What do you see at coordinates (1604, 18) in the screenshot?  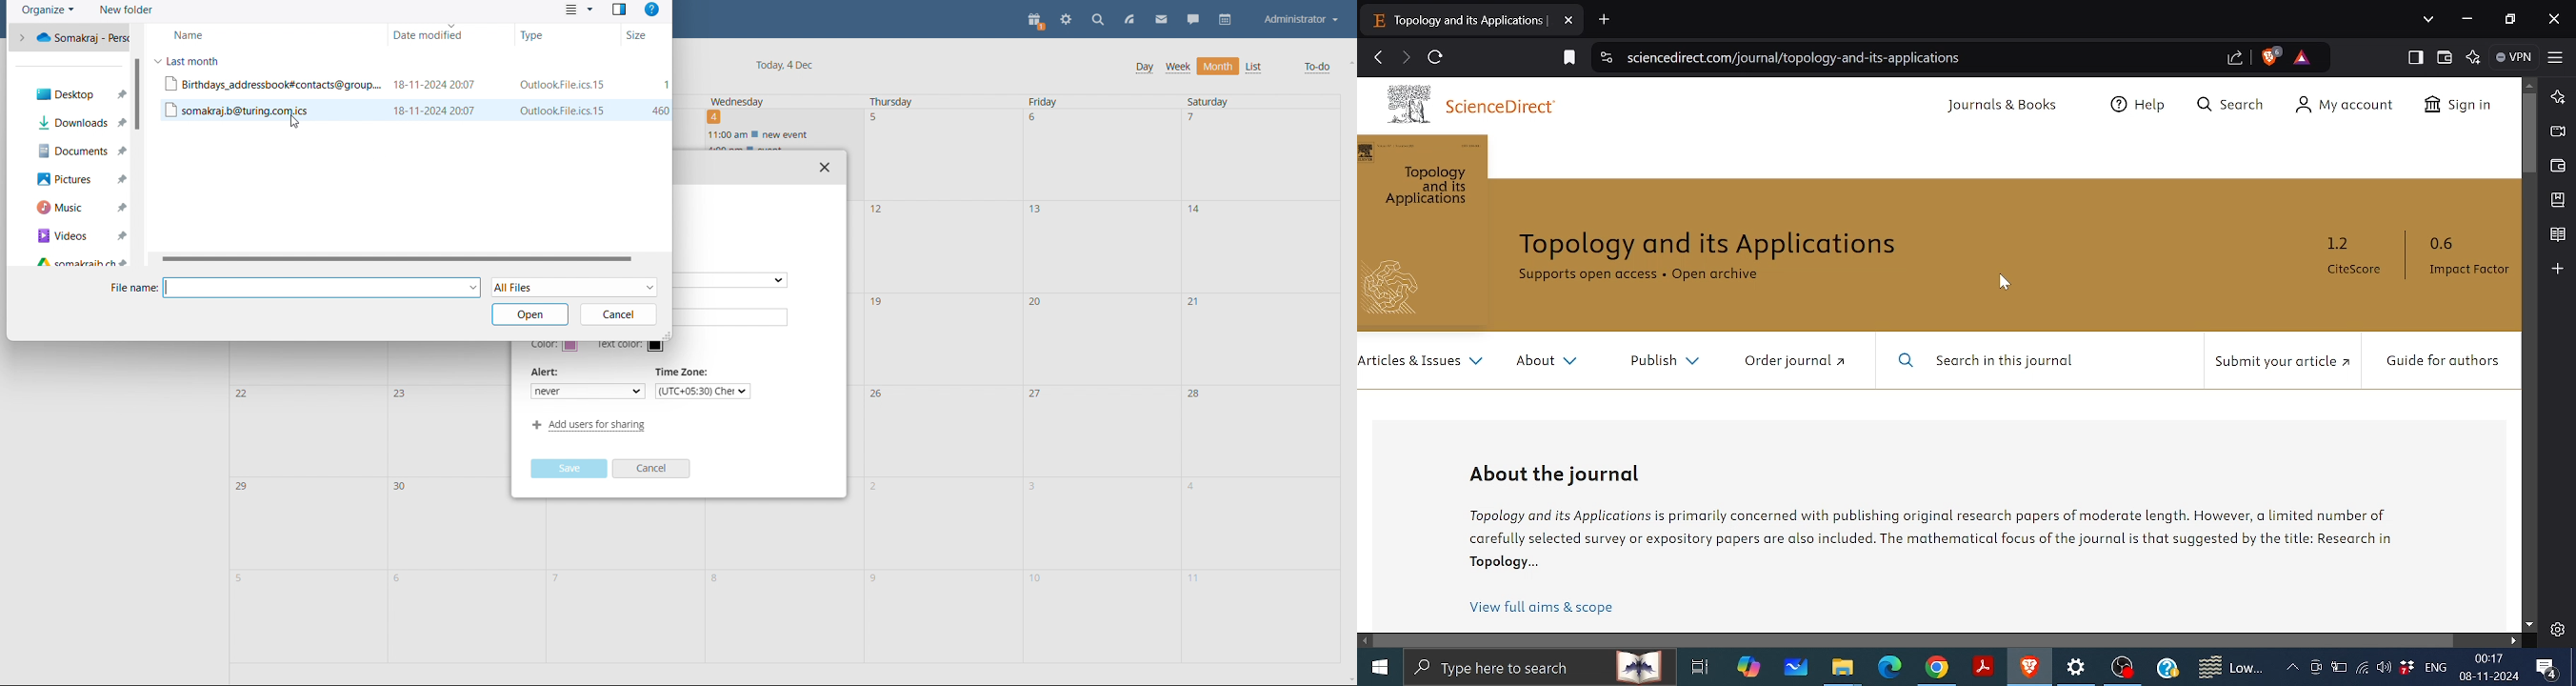 I see `Add new tab` at bounding box center [1604, 18].